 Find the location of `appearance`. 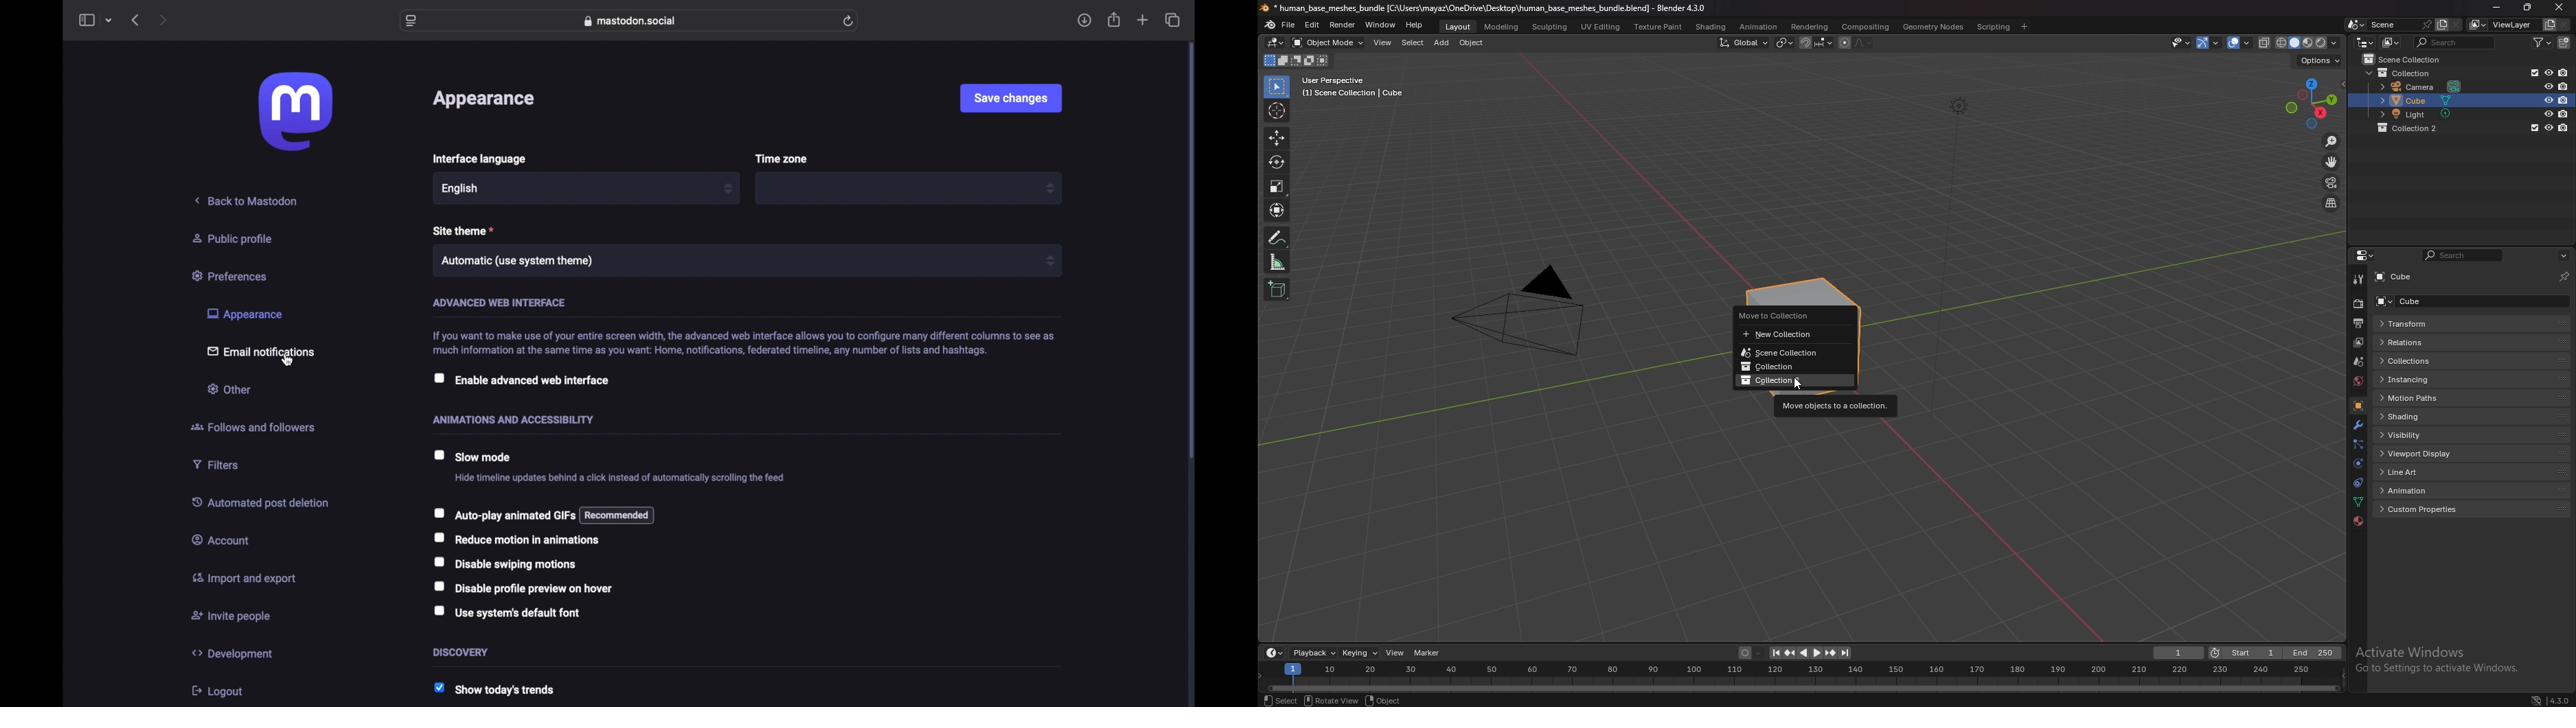

appearance is located at coordinates (482, 99).